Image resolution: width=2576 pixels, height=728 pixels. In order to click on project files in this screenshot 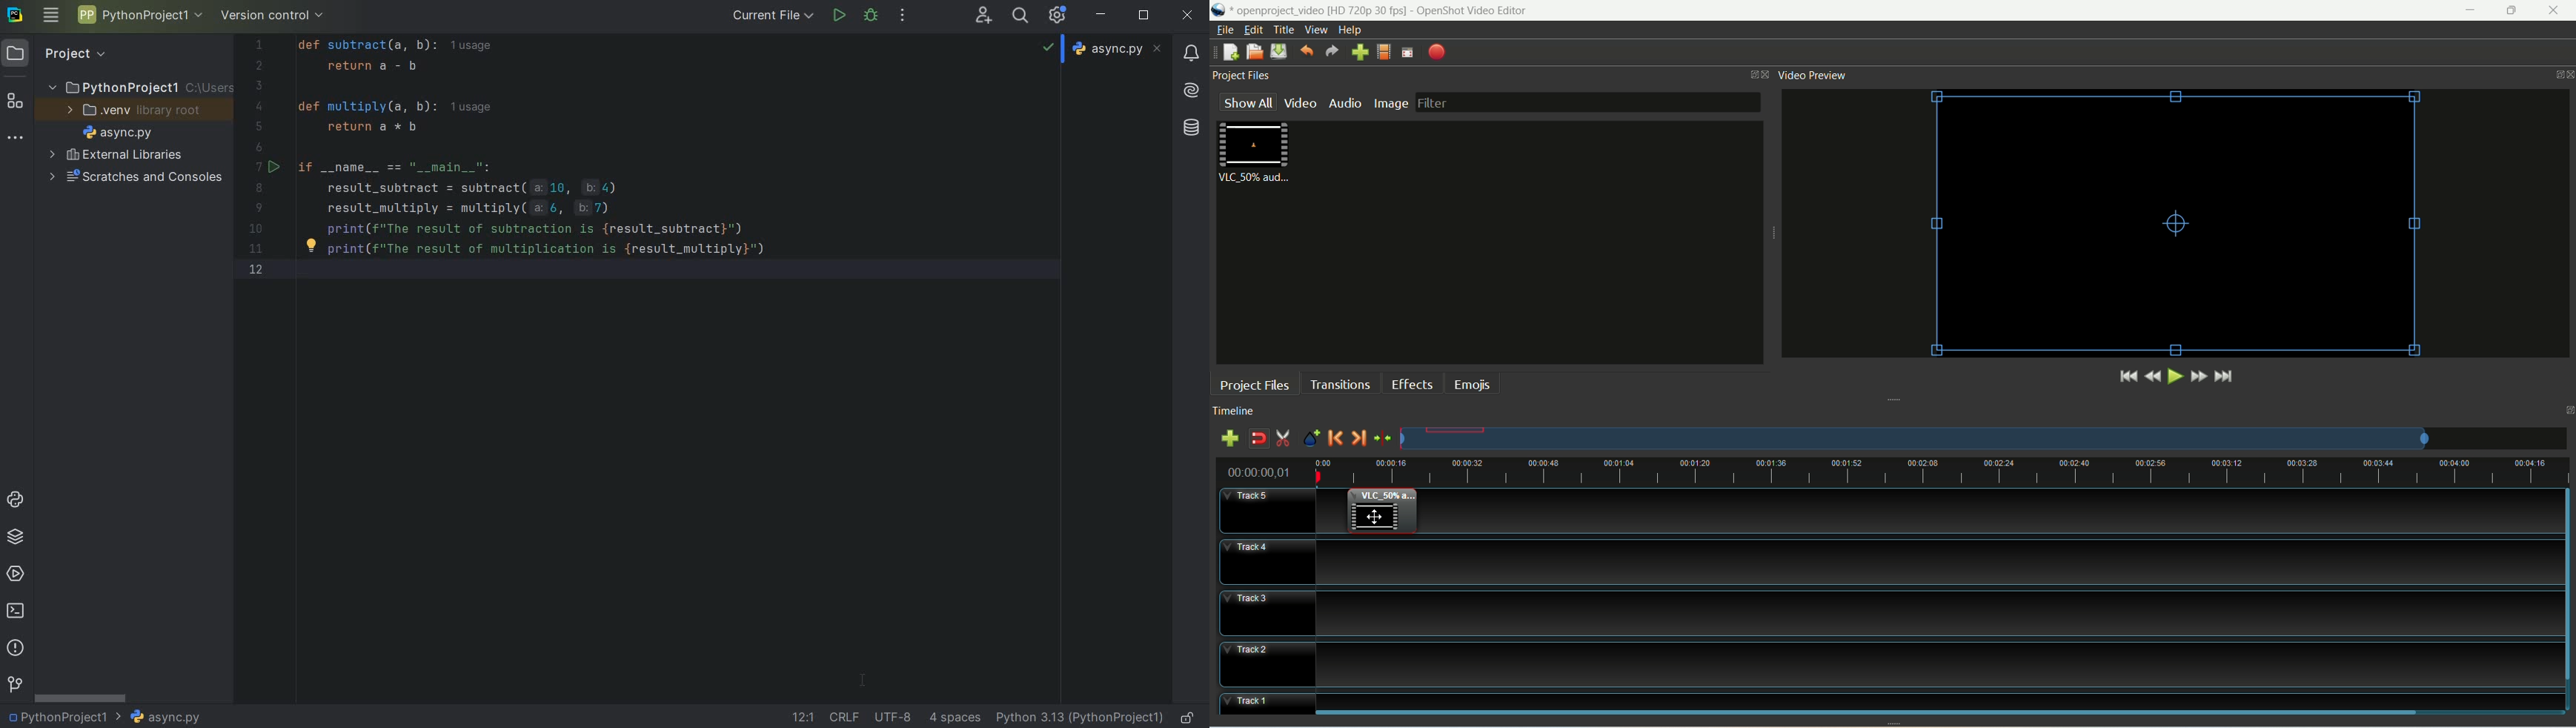, I will do `click(1254, 384)`.